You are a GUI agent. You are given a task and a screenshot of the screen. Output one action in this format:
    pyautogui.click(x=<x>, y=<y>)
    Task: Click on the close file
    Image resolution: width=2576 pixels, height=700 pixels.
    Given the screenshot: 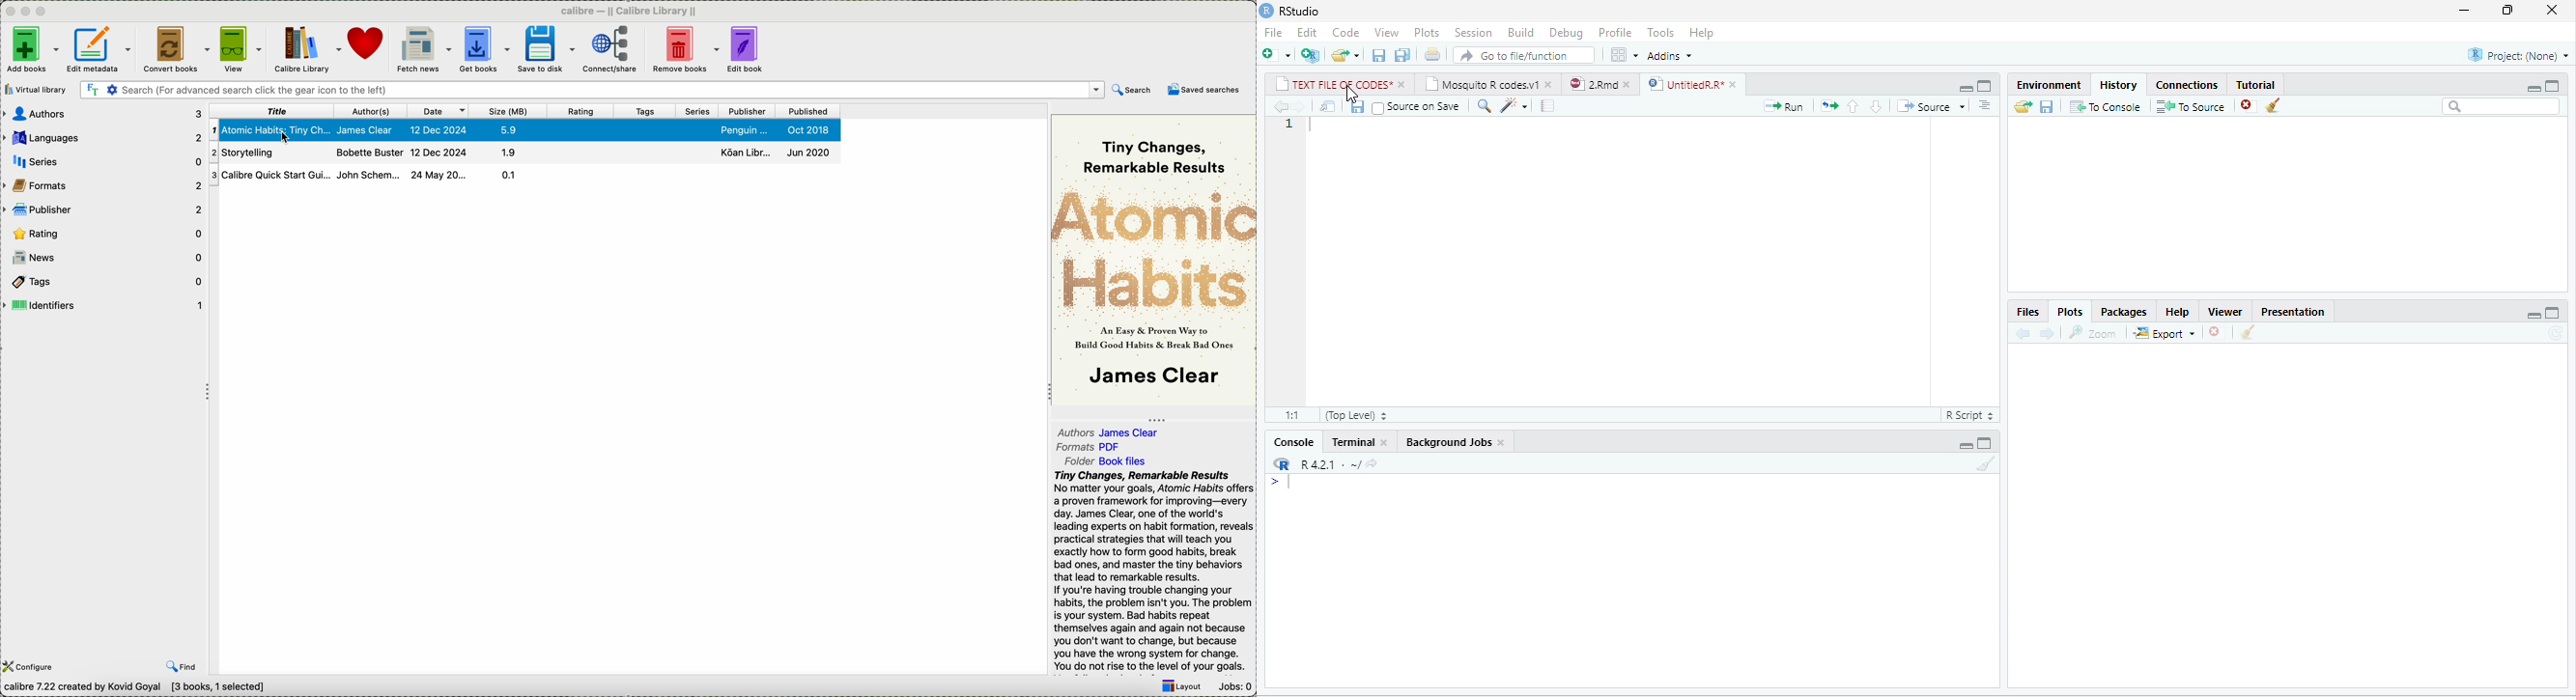 What is the action you would take?
    pyautogui.click(x=2249, y=105)
    